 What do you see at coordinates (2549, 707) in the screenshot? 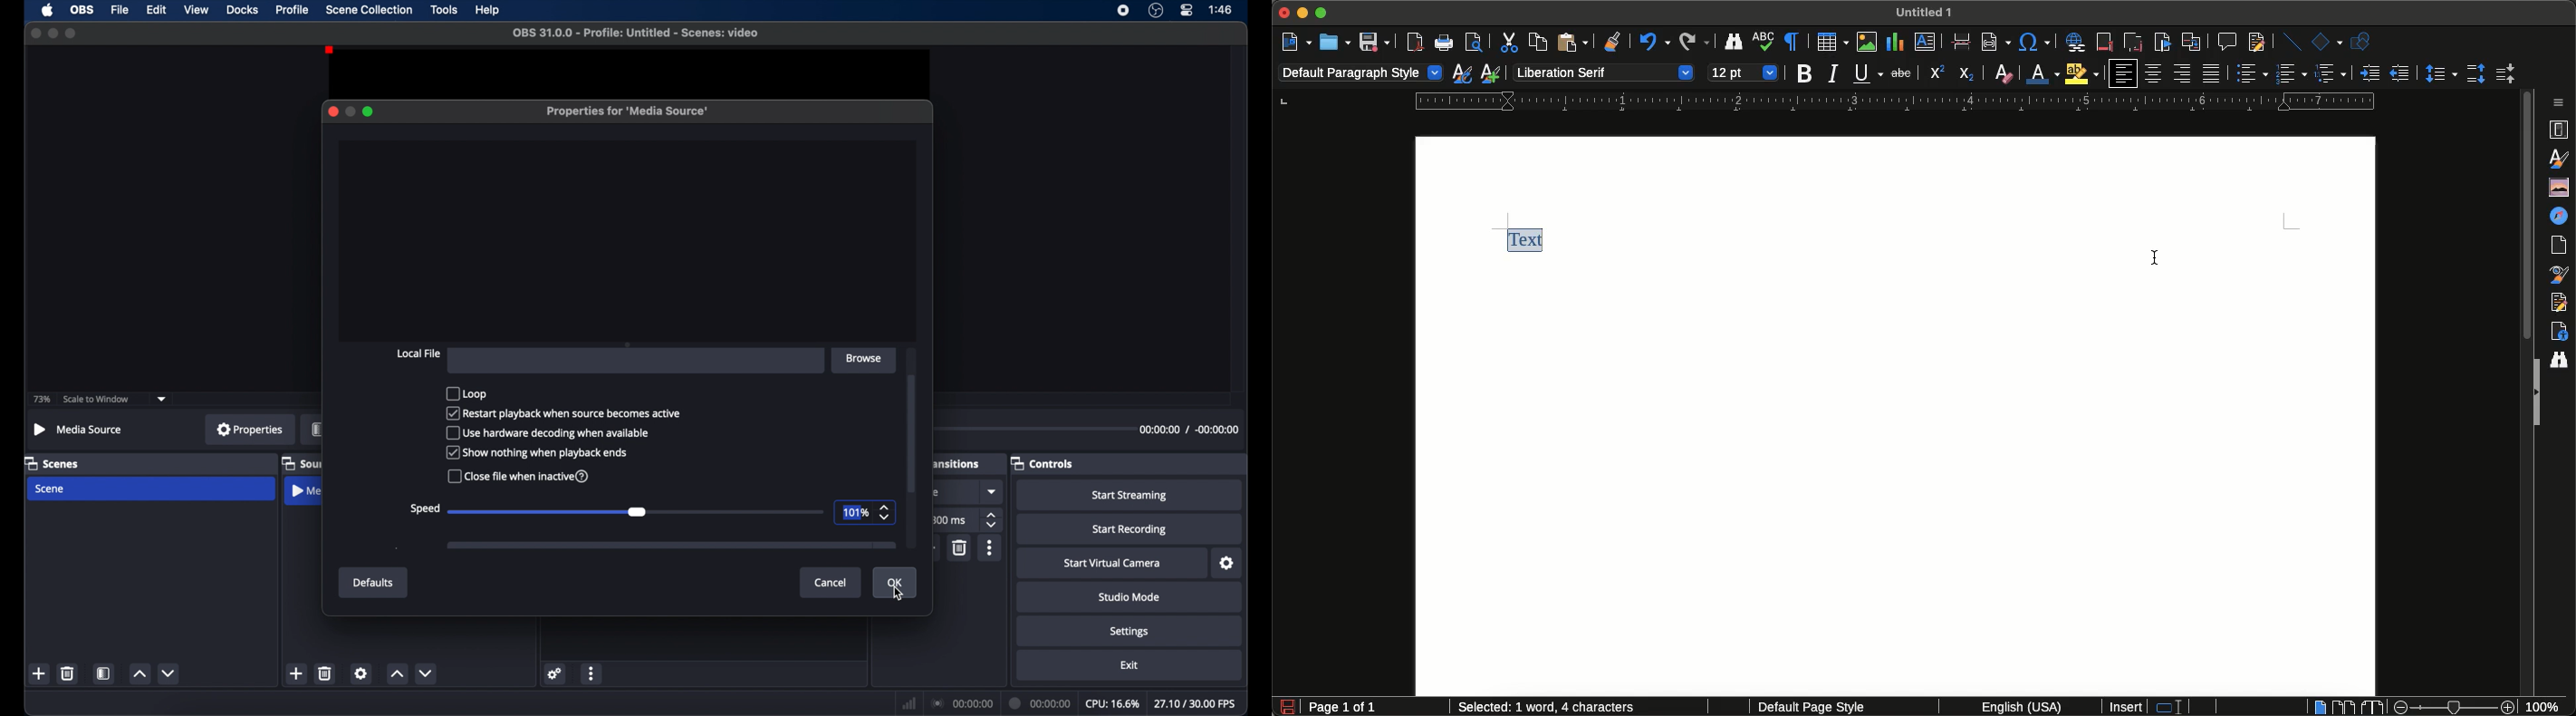
I see `Zoom percent` at bounding box center [2549, 707].